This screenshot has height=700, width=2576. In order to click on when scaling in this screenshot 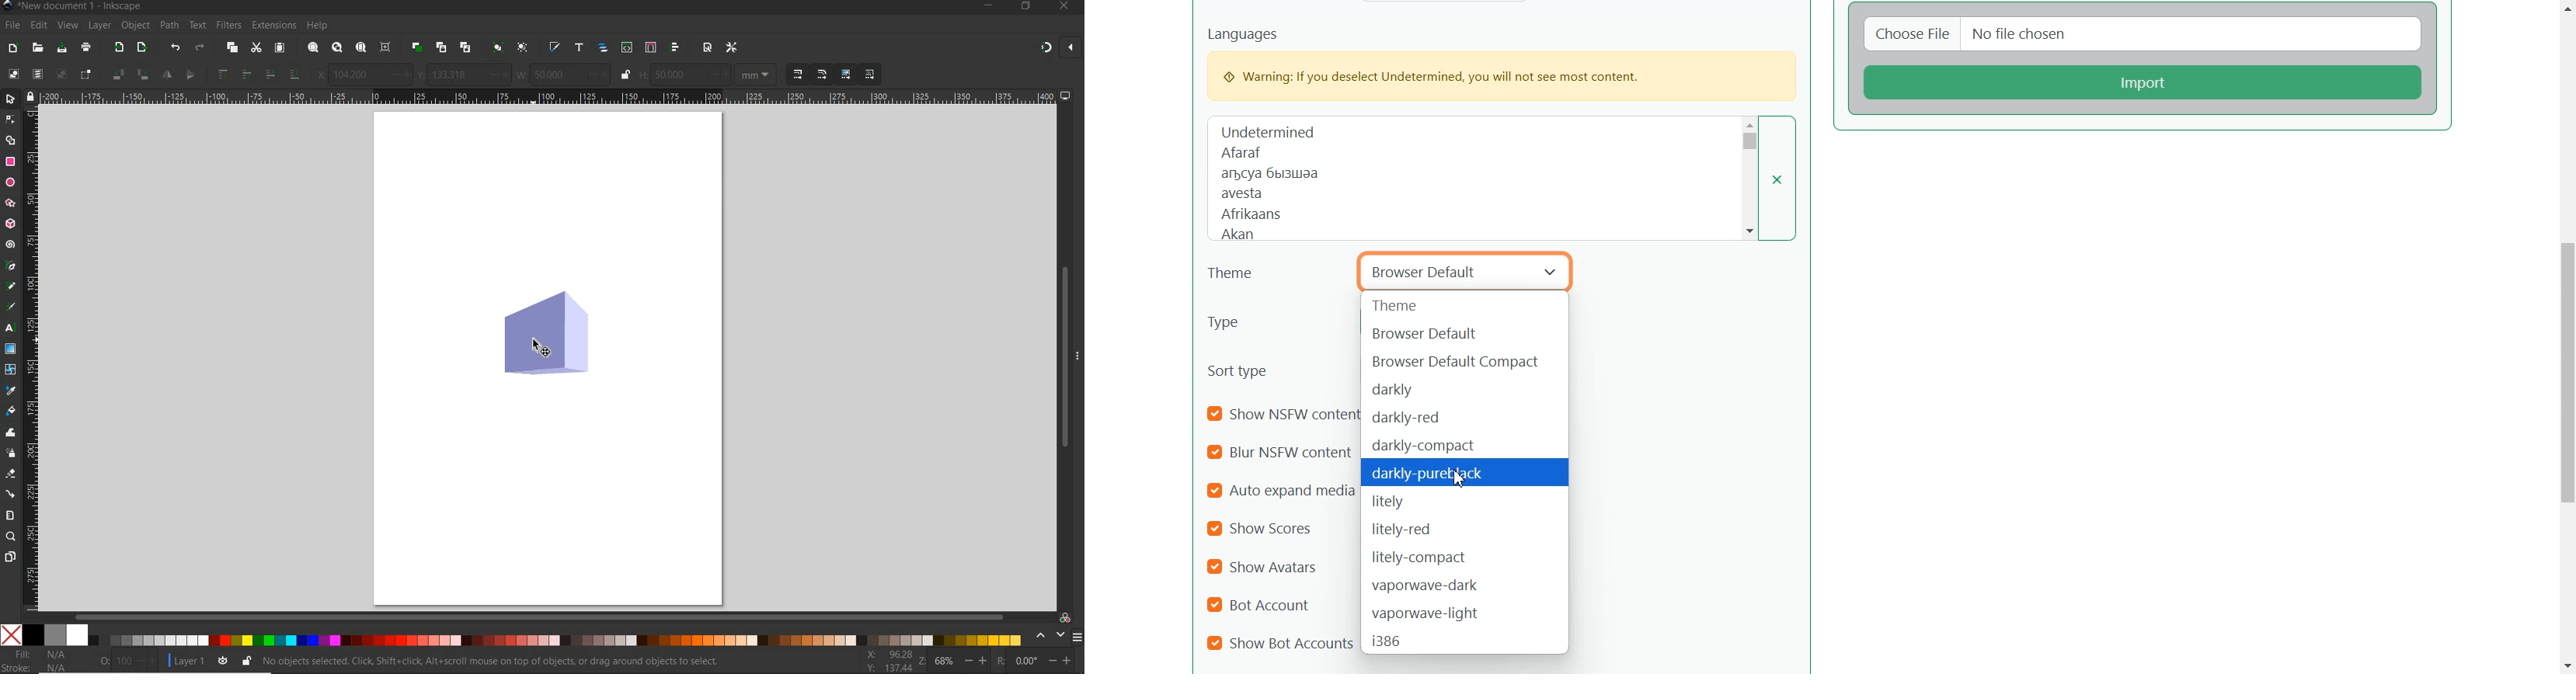, I will do `click(822, 74)`.